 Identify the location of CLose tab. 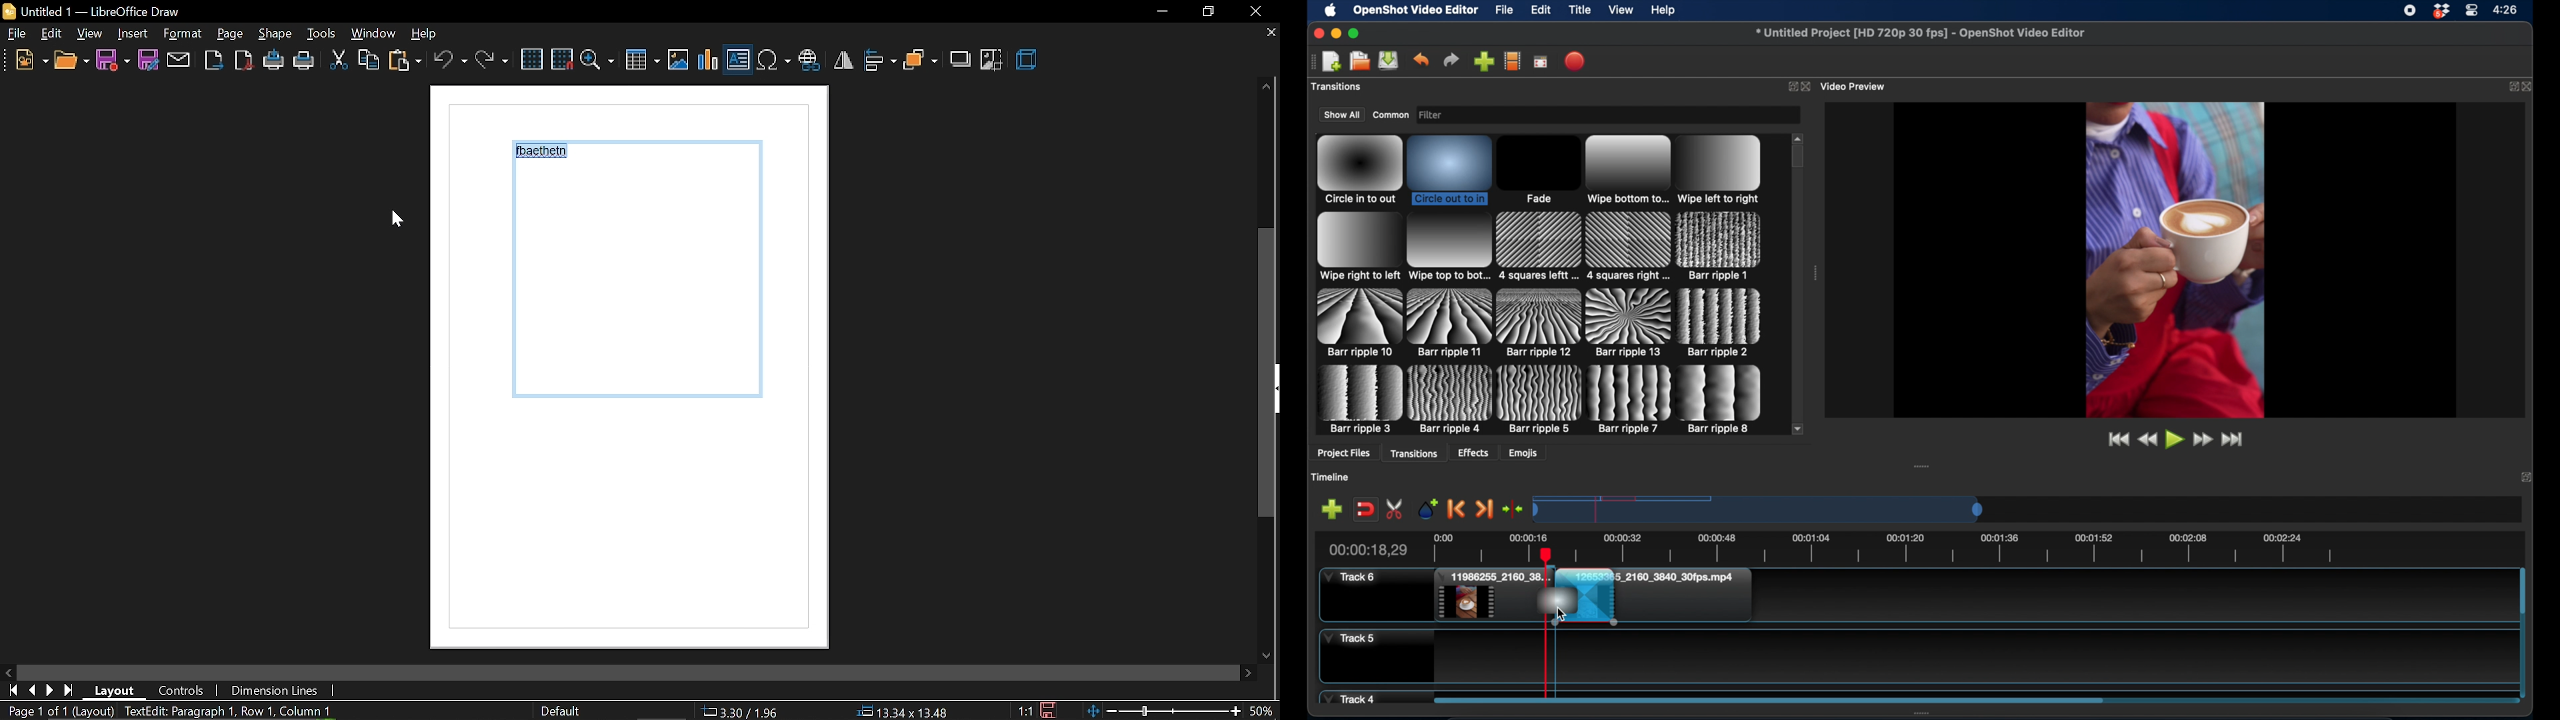
(1270, 33).